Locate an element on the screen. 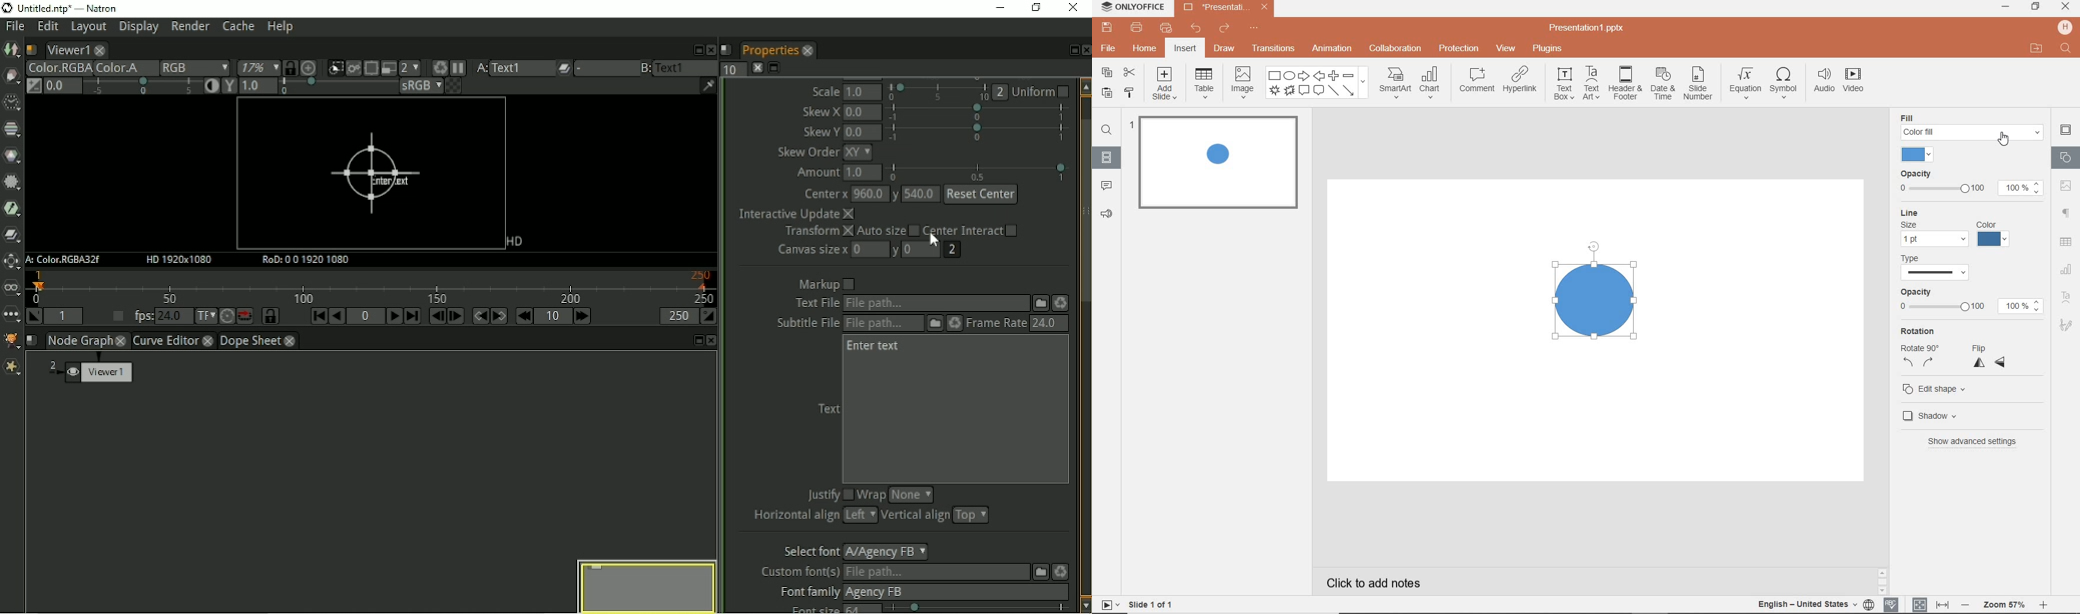 Image resolution: width=2100 pixels, height=616 pixels. add slide is located at coordinates (1166, 84).